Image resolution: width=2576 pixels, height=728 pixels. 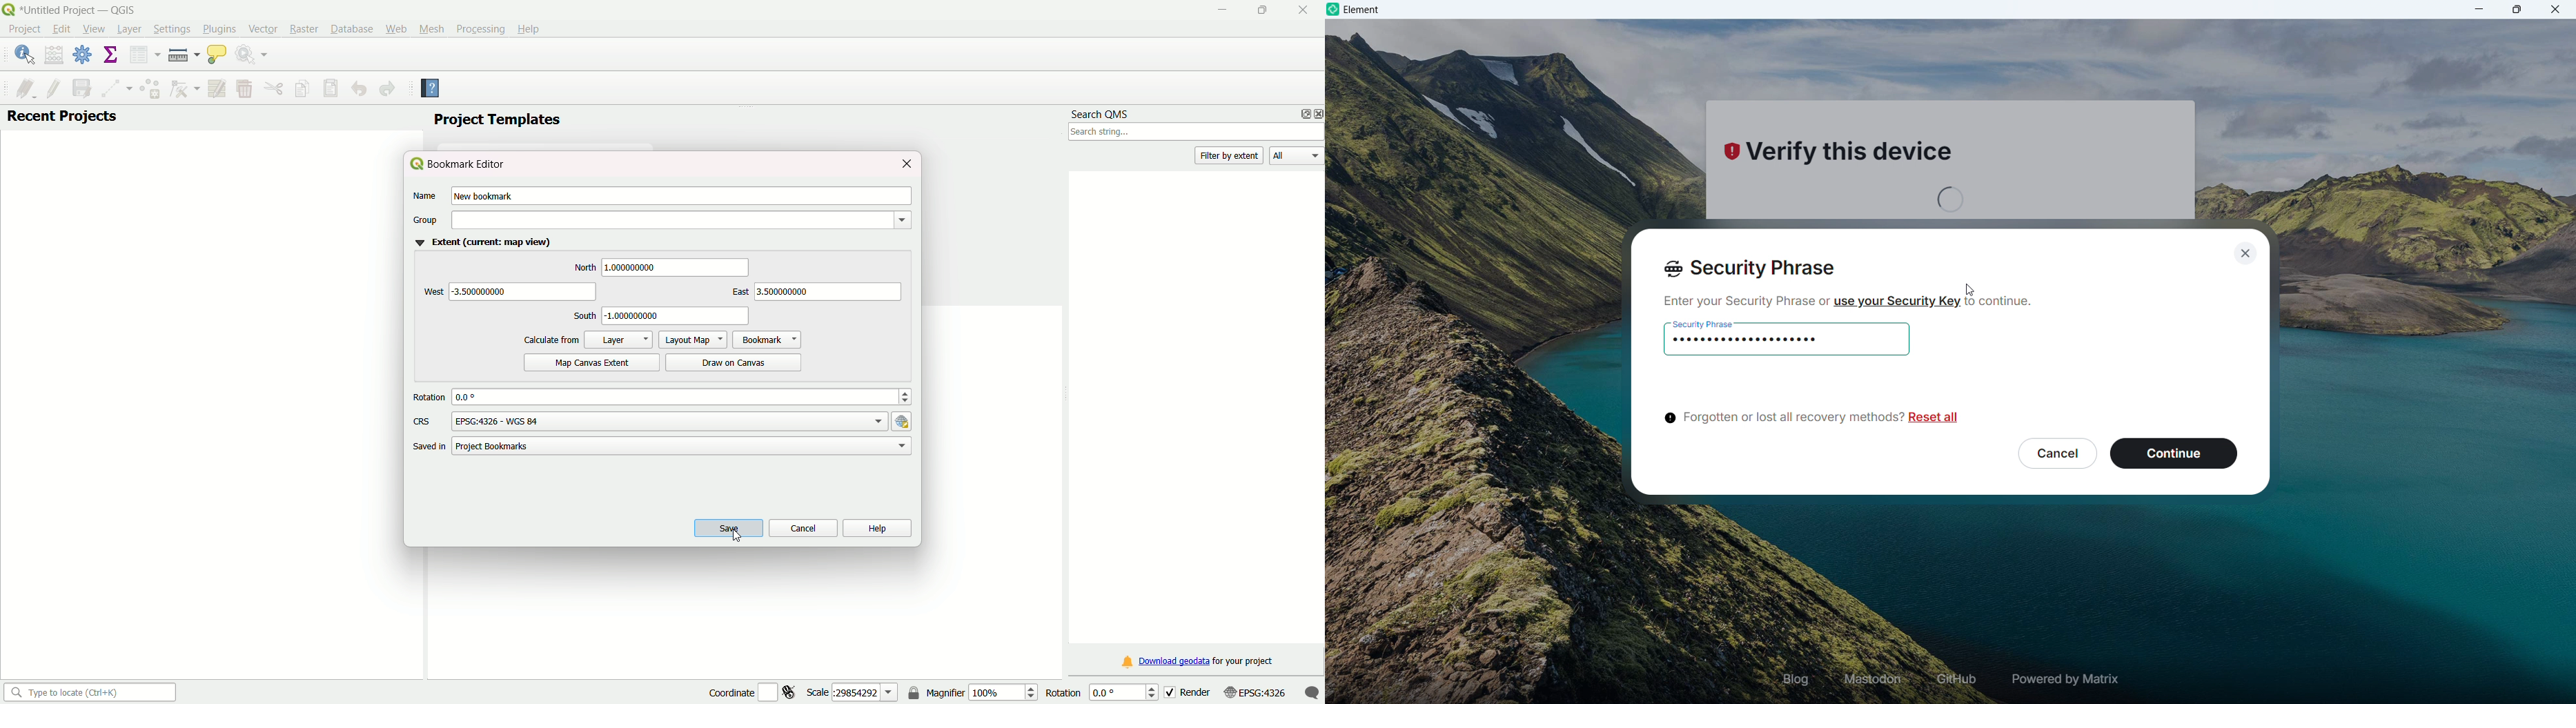 What do you see at coordinates (1896, 301) in the screenshot?
I see `Use security key ` at bounding box center [1896, 301].